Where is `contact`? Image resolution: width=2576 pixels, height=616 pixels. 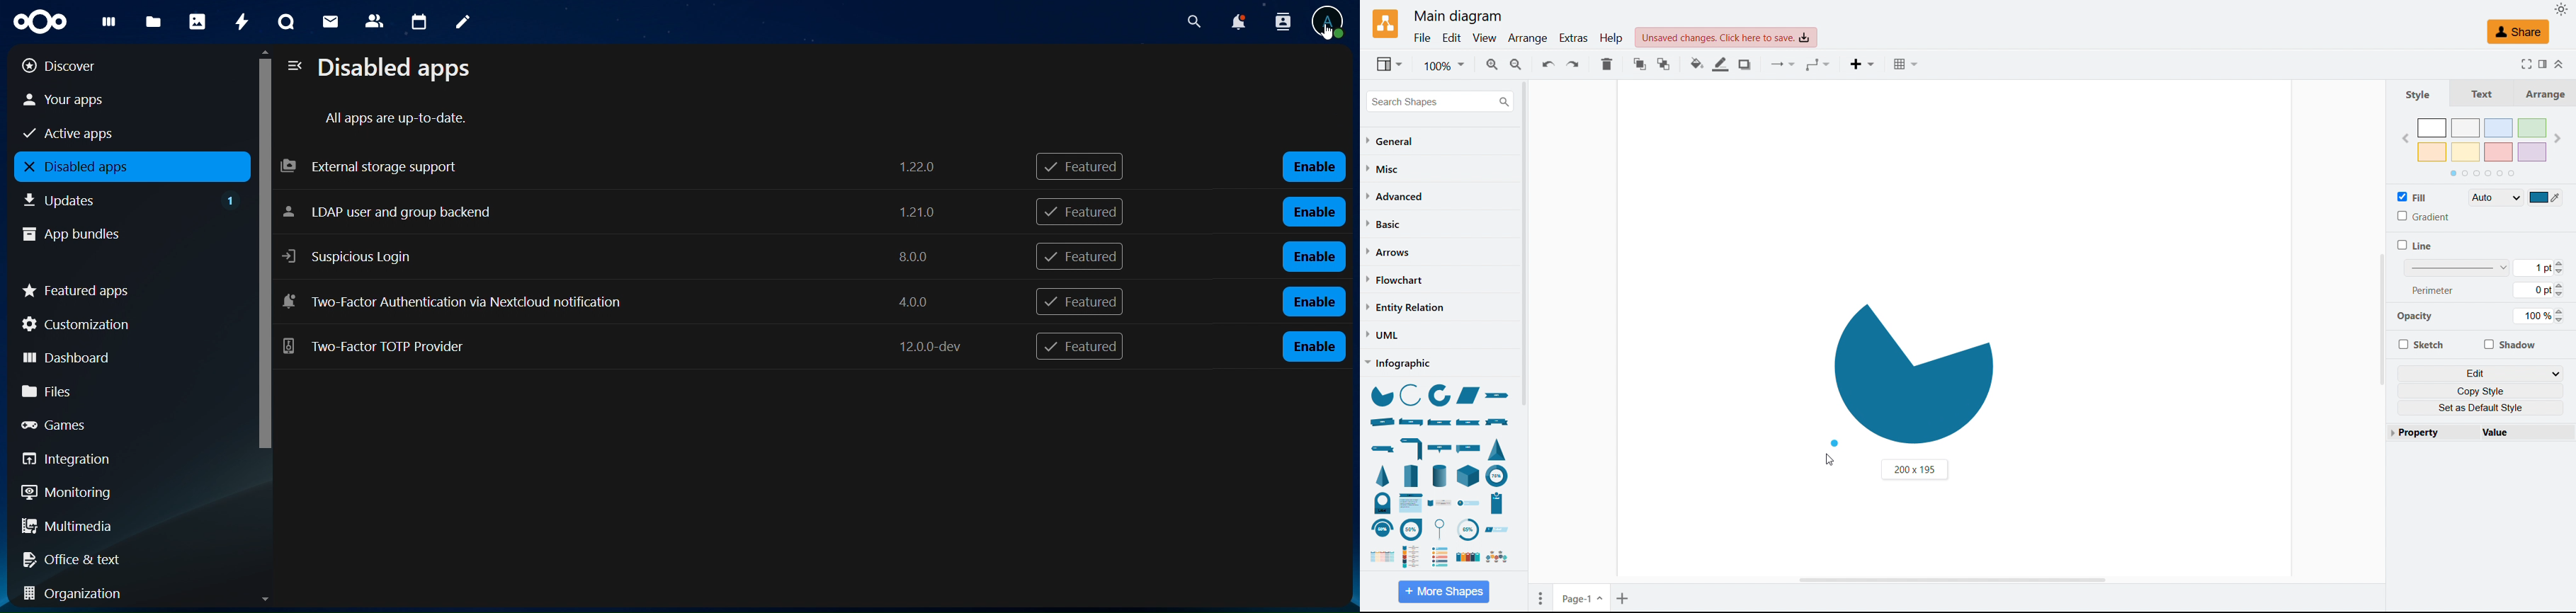
contact is located at coordinates (375, 20).